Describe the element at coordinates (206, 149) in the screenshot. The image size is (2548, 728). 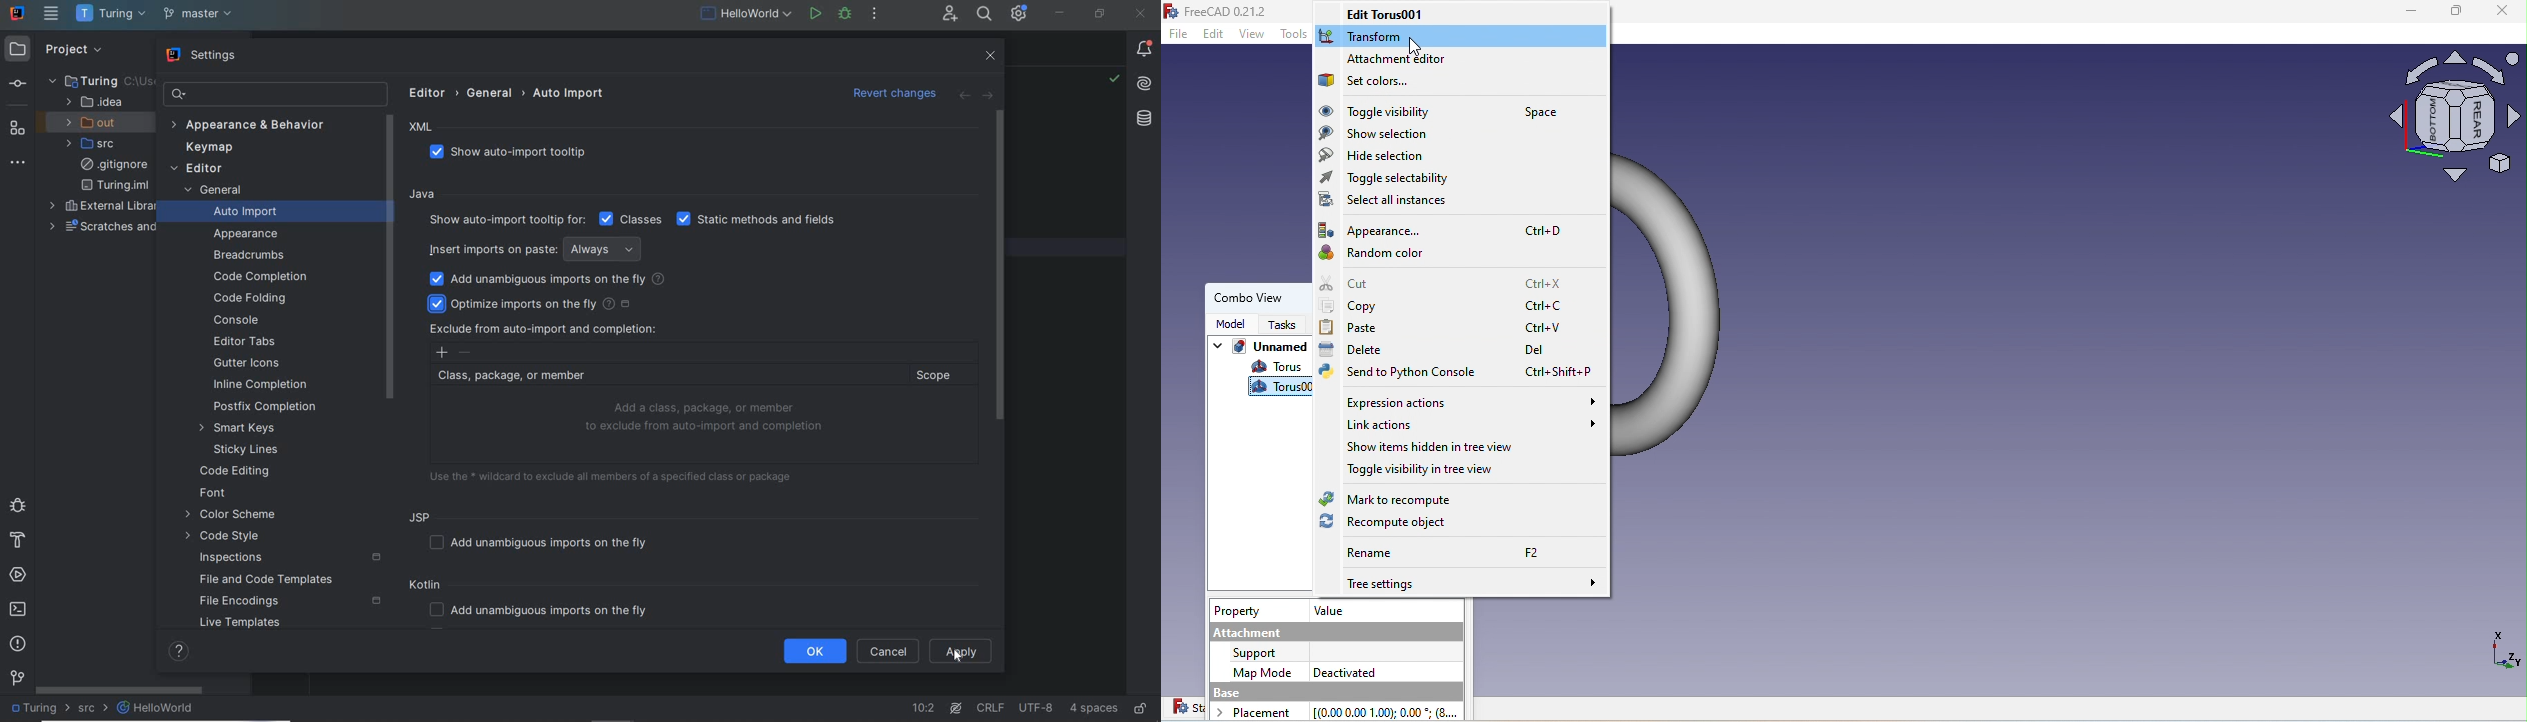
I see `KEYMAP` at that location.